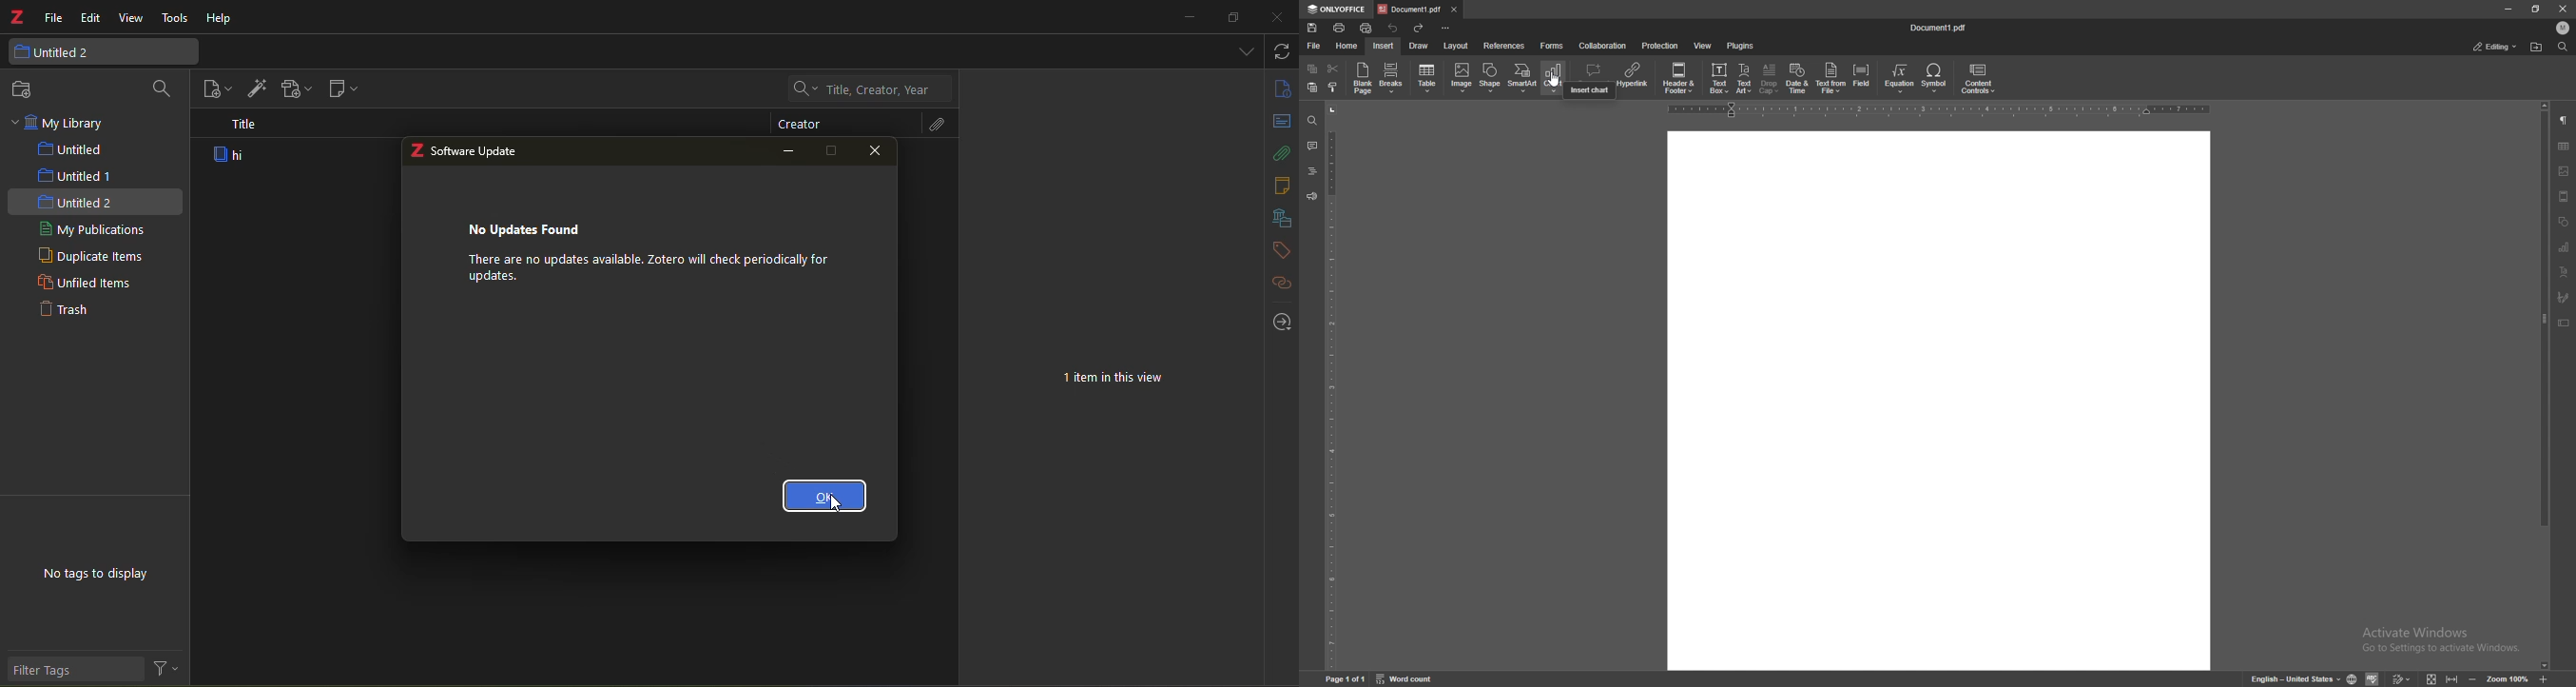  I want to click on close tab, so click(1455, 9).